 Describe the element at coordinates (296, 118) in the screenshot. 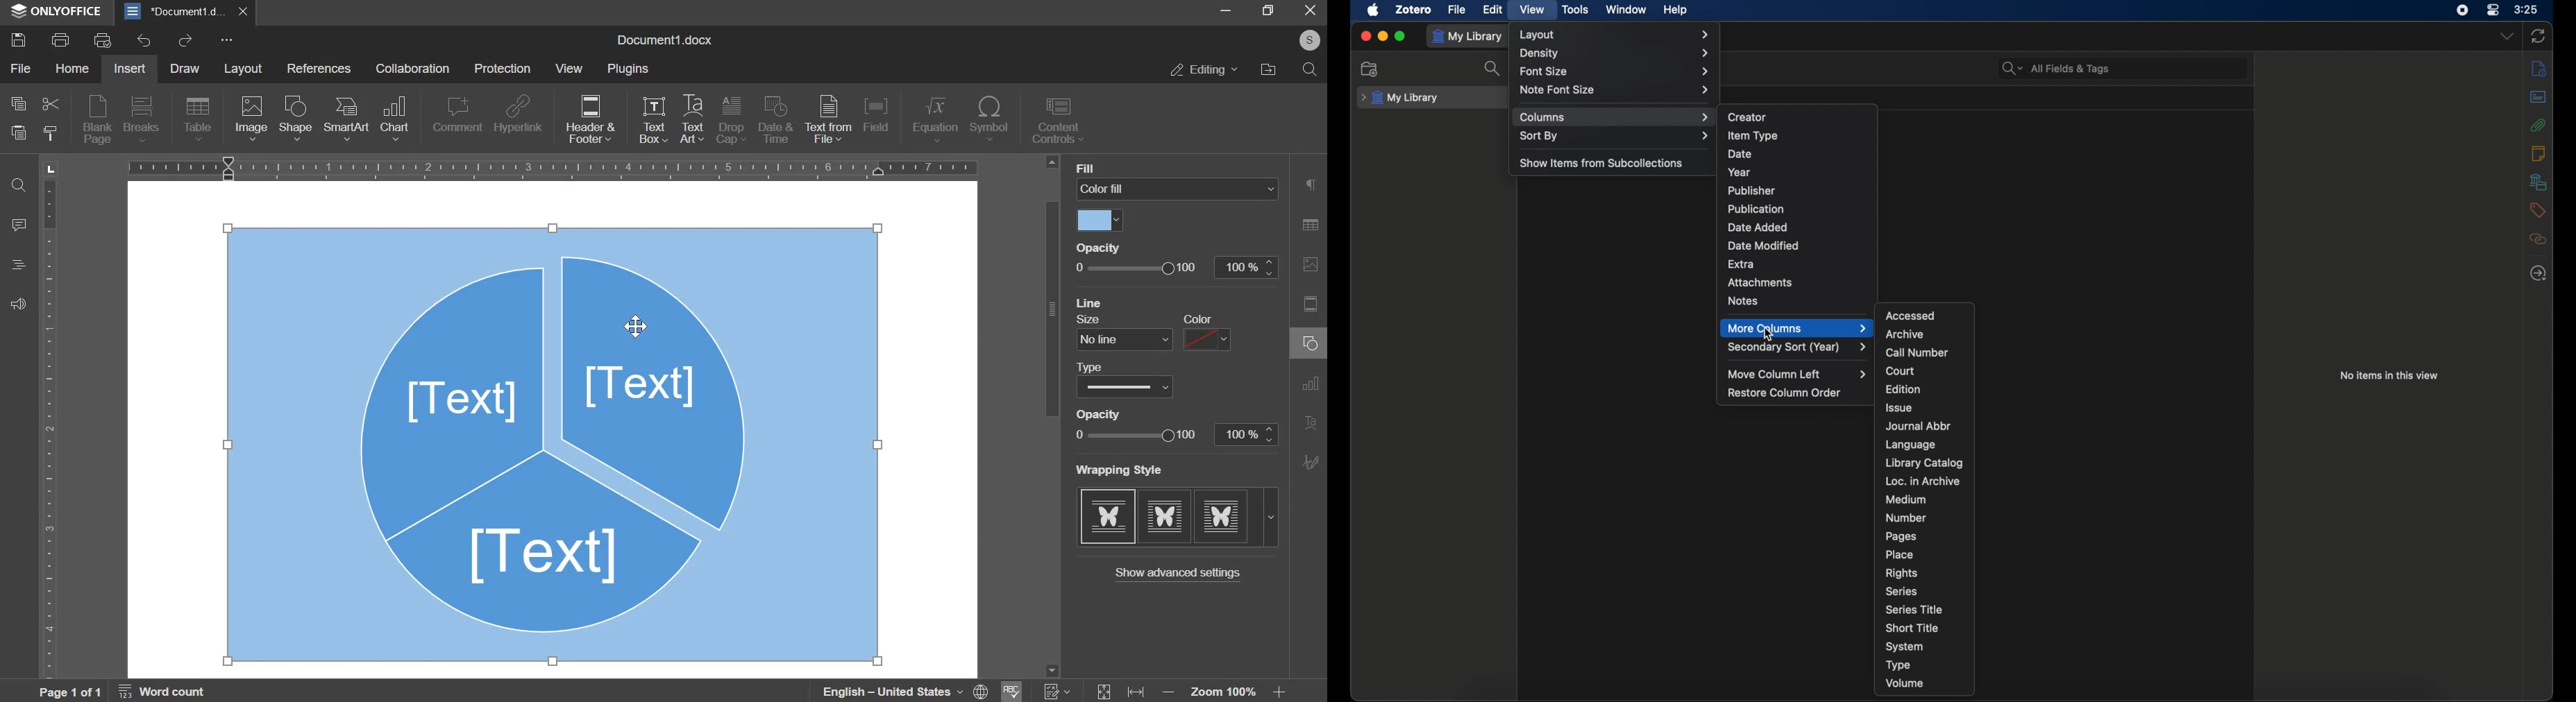

I see `shape` at that location.